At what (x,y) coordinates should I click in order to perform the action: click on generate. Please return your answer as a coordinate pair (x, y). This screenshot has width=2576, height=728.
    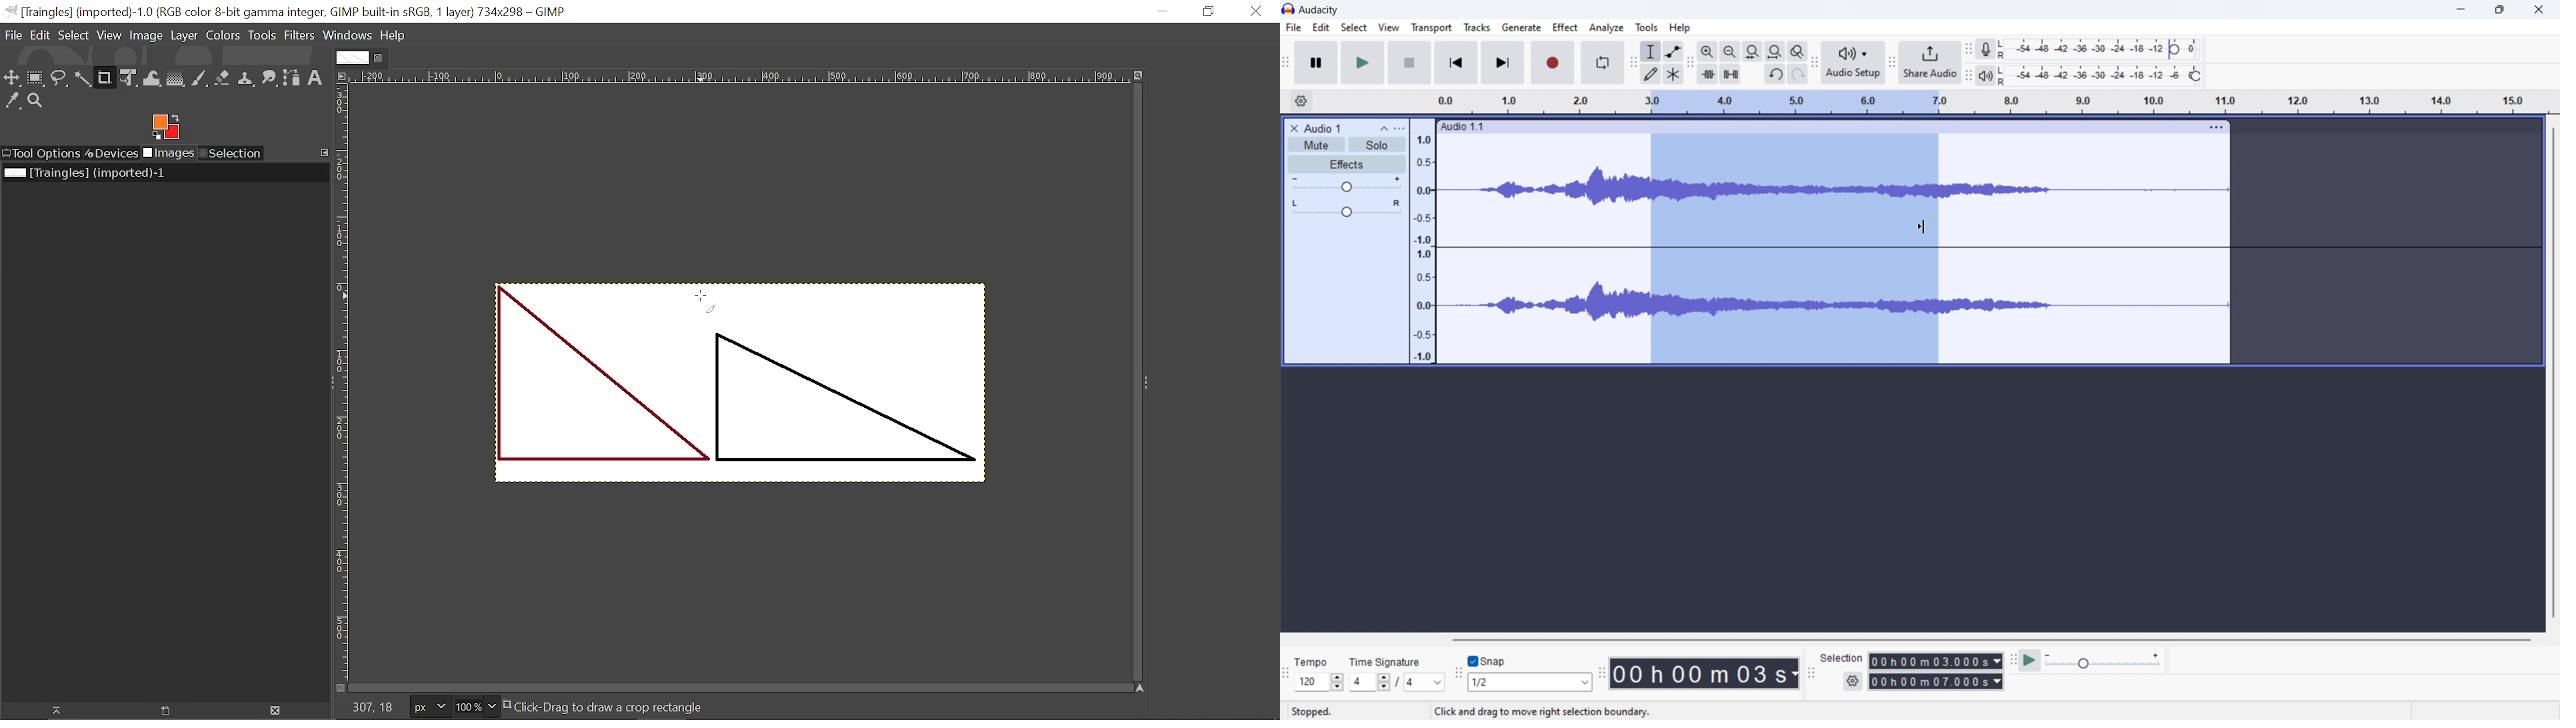
    Looking at the image, I should click on (1521, 28).